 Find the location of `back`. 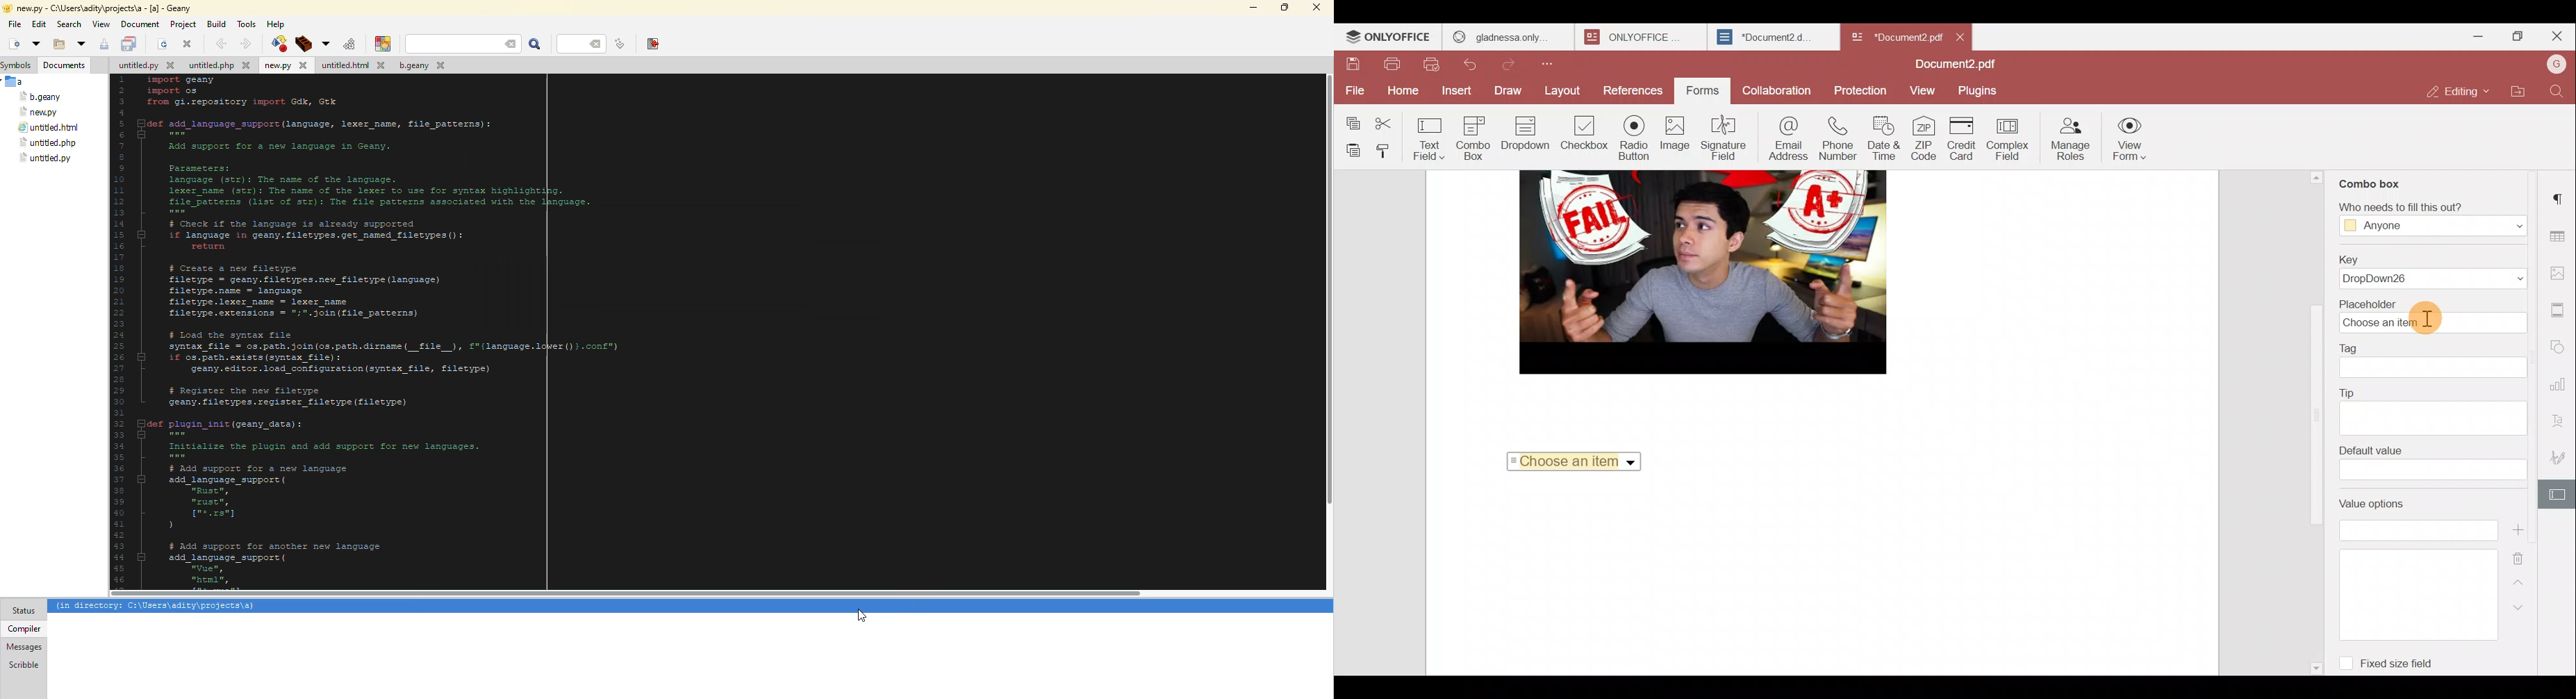

back is located at coordinates (220, 43).